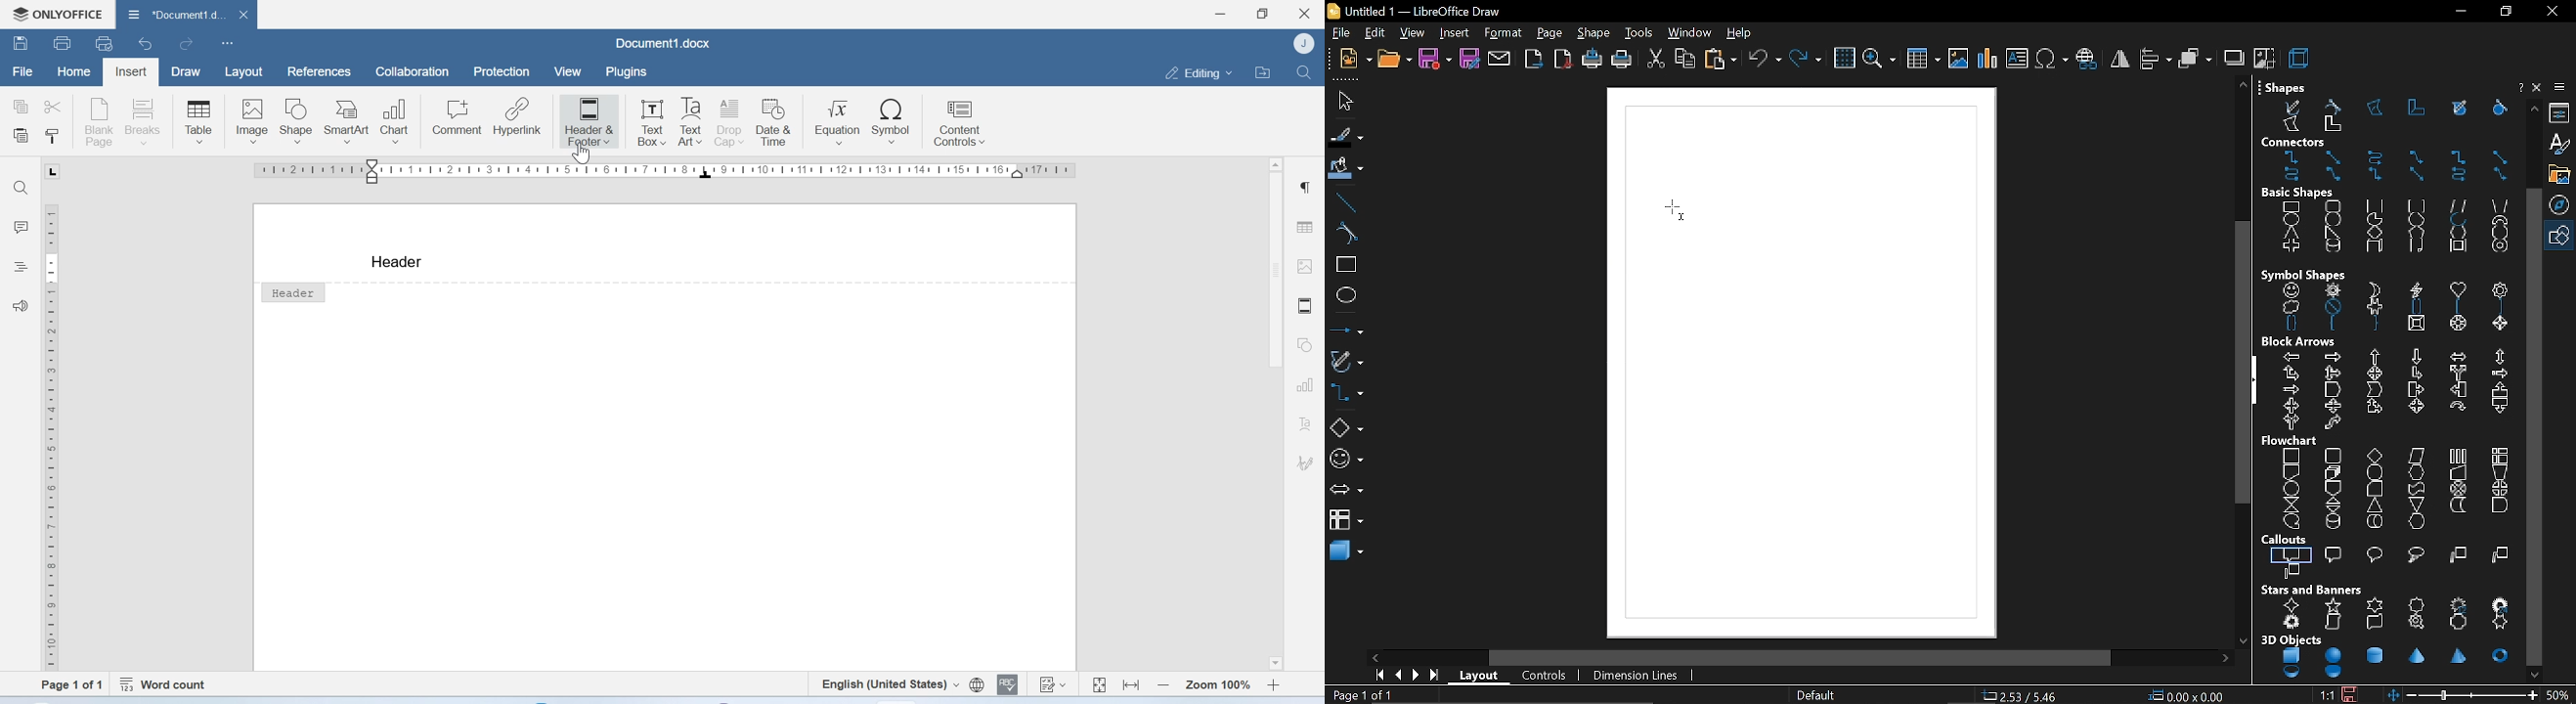 Image resolution: width=2576 pixels, height=728 pixels. Describe the element at coordinates (2458, 290) in the screenshot. I see `heart` at that location.